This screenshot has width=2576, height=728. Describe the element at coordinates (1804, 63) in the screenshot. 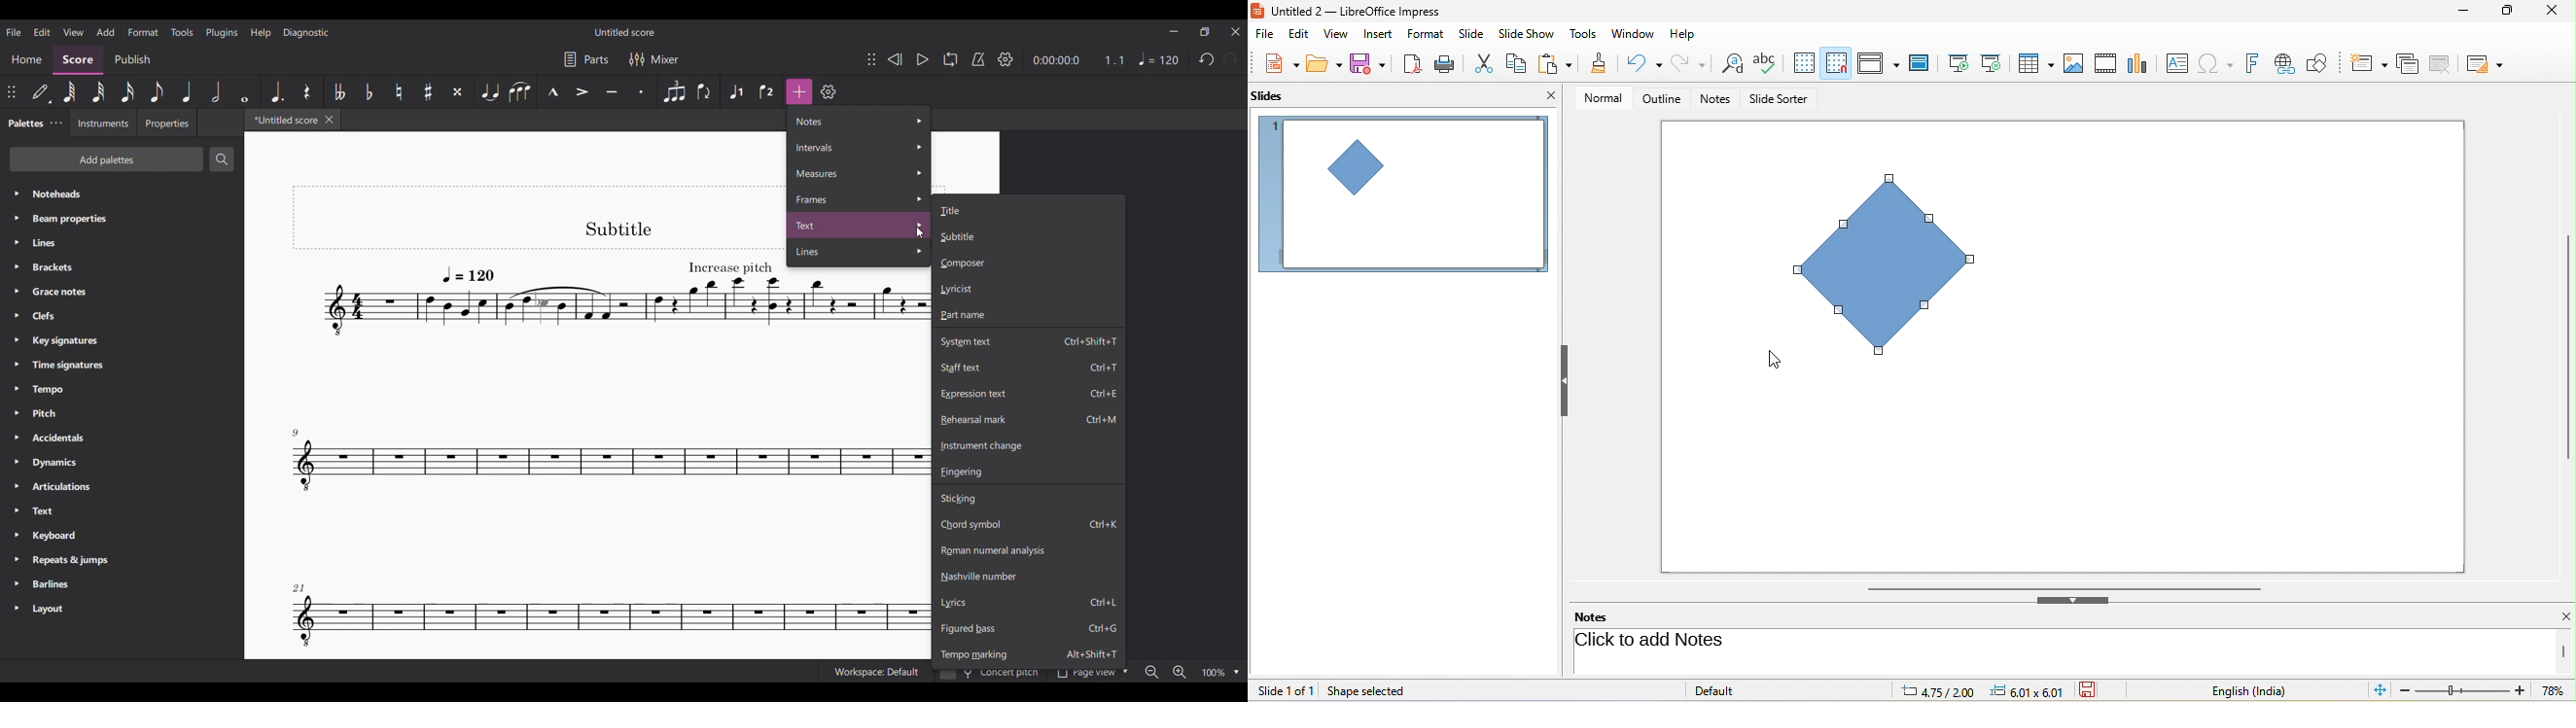

I see `display grid` at that location.